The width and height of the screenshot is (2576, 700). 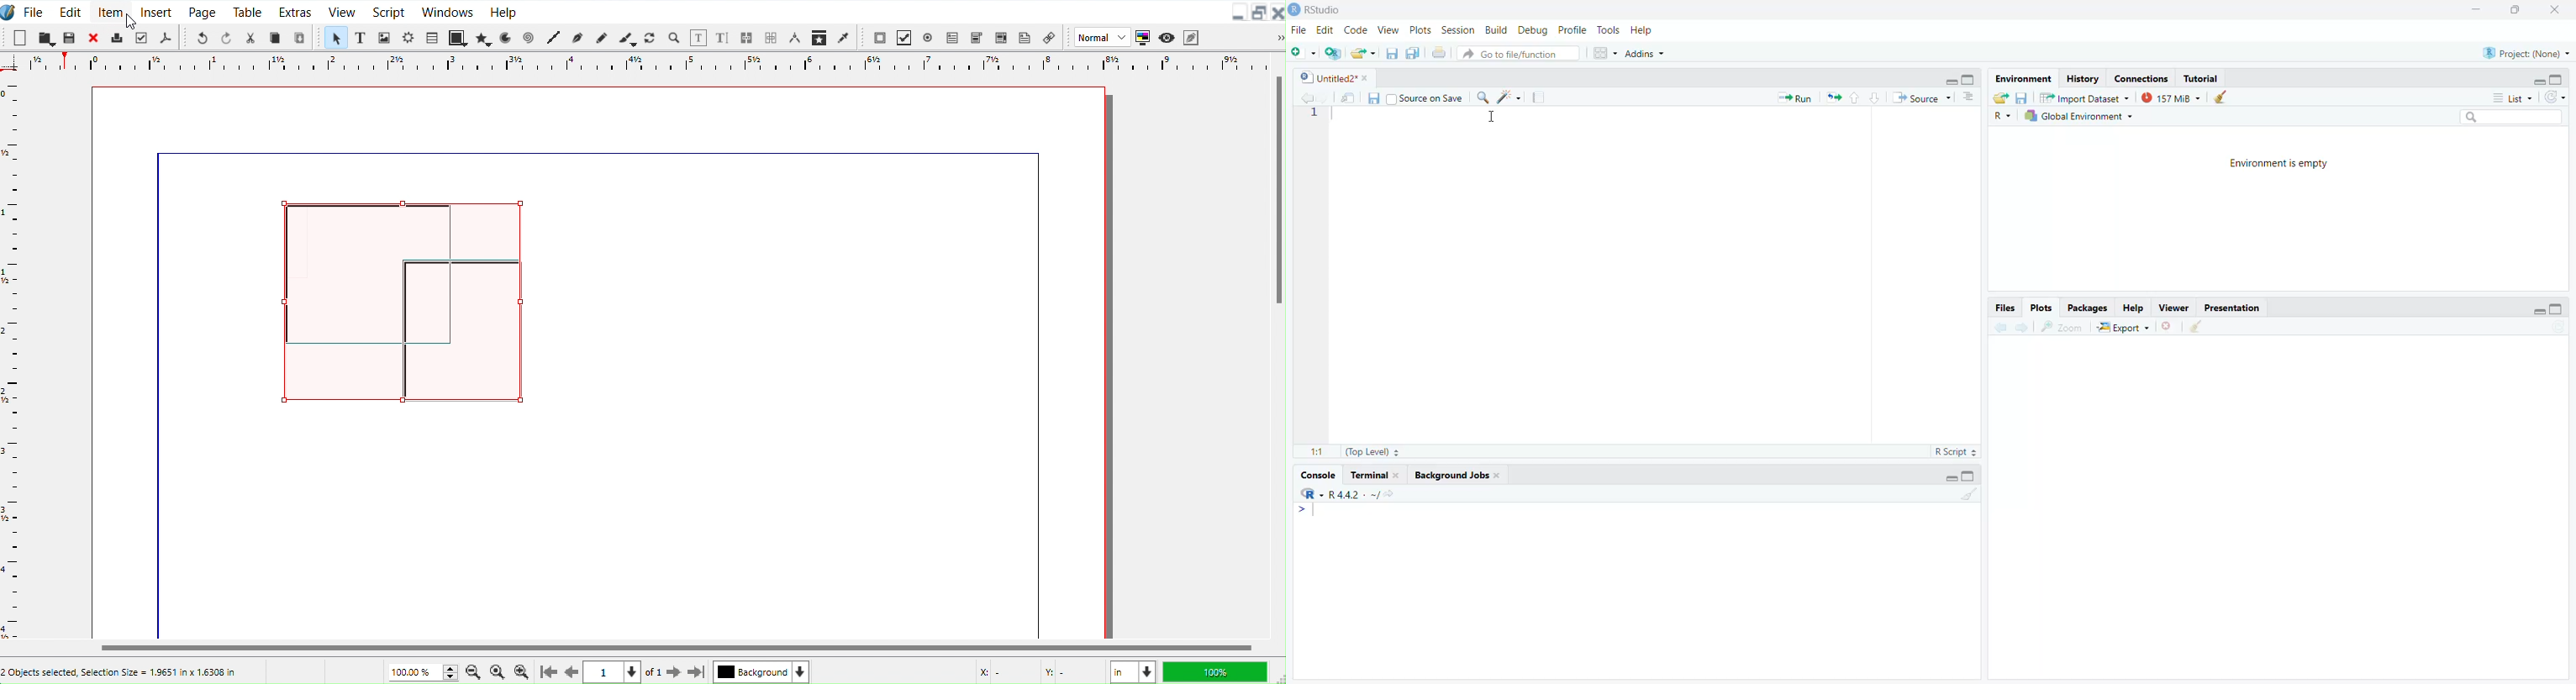 What do you see at coordinates (1608, 30) in the screenshot?
I see `Tools` at bounding box center [1608, 30].